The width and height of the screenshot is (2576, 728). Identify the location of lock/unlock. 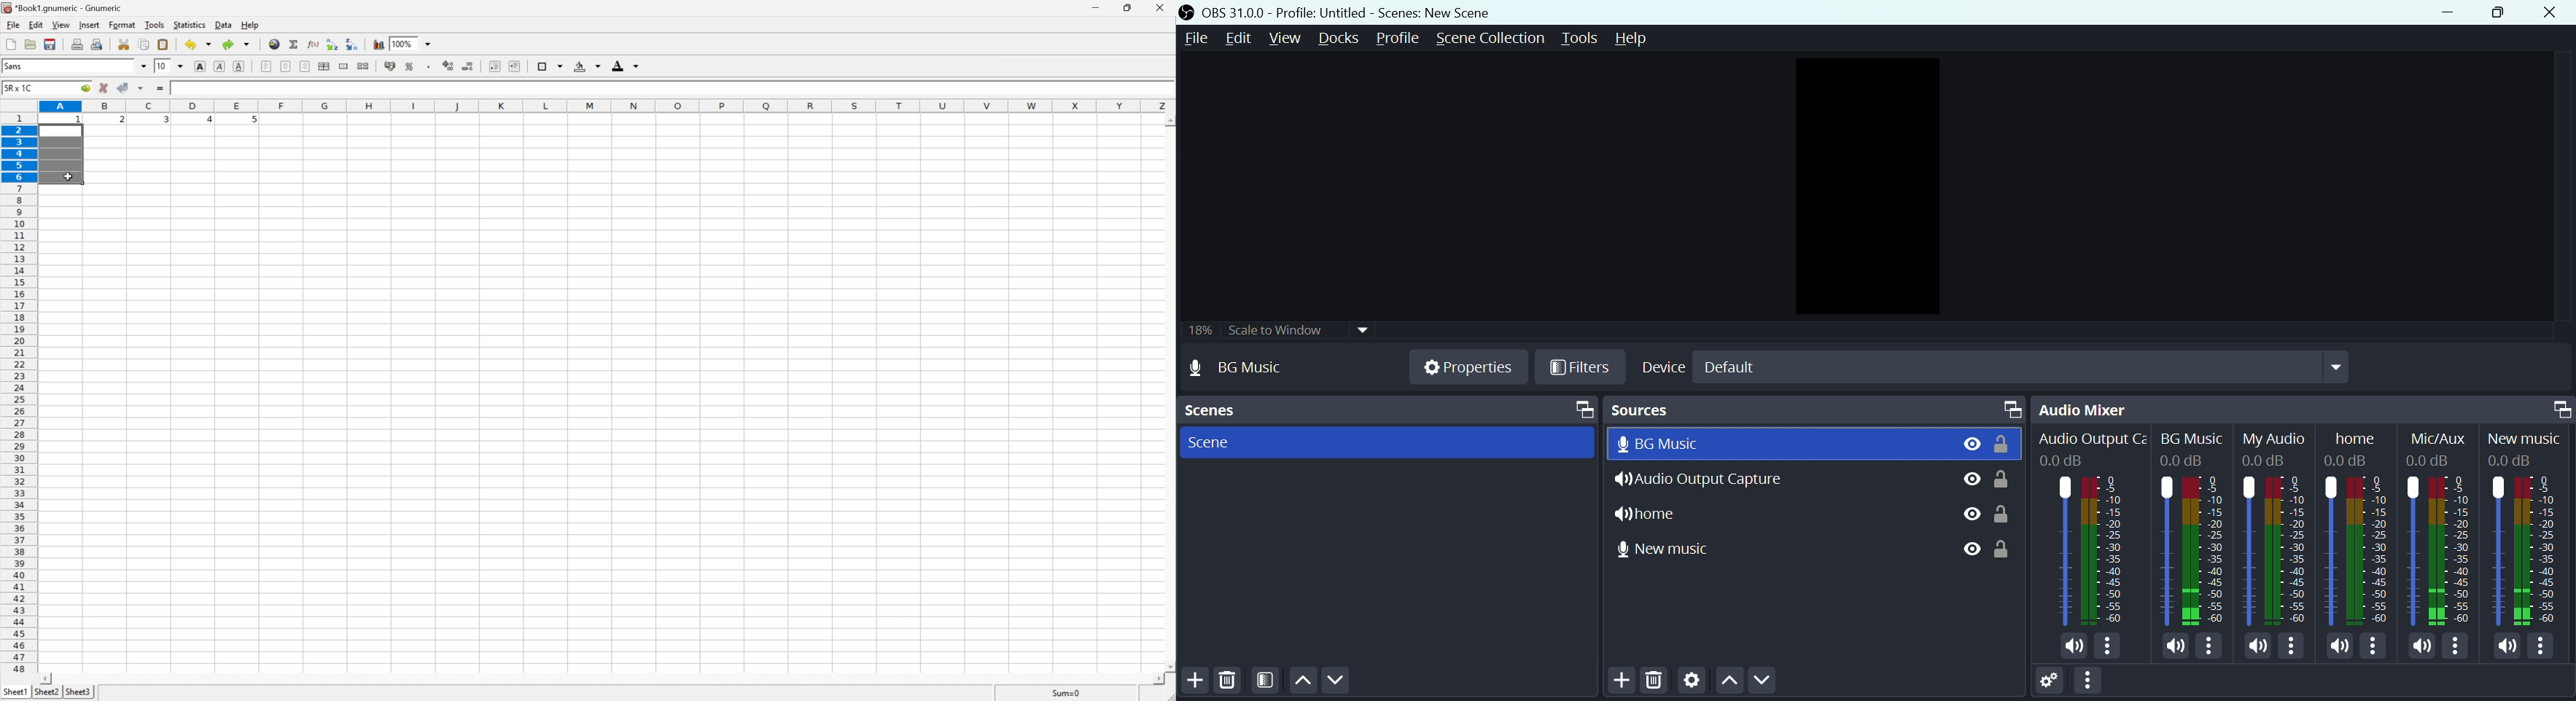
(2004, 512).